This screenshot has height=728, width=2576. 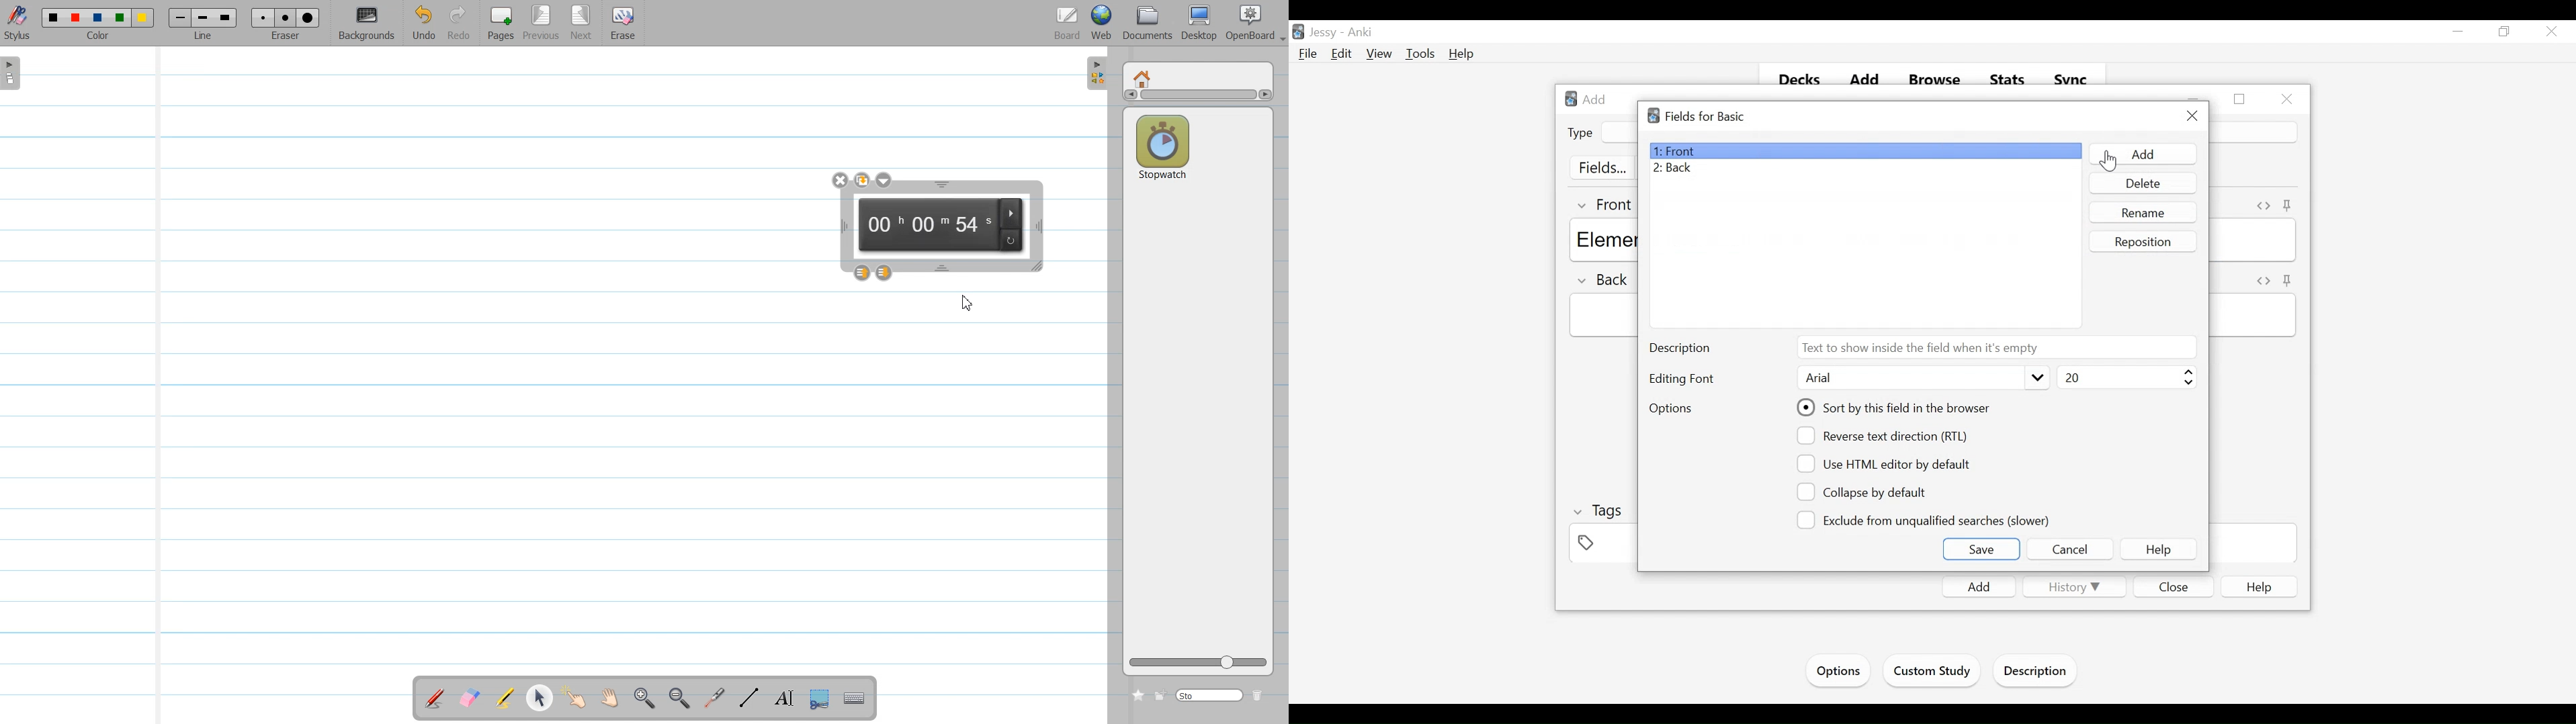 What do you see at coordinates (884, 180) in the screenshot?
I see `Drop down box` at bounding box center [884, 180].